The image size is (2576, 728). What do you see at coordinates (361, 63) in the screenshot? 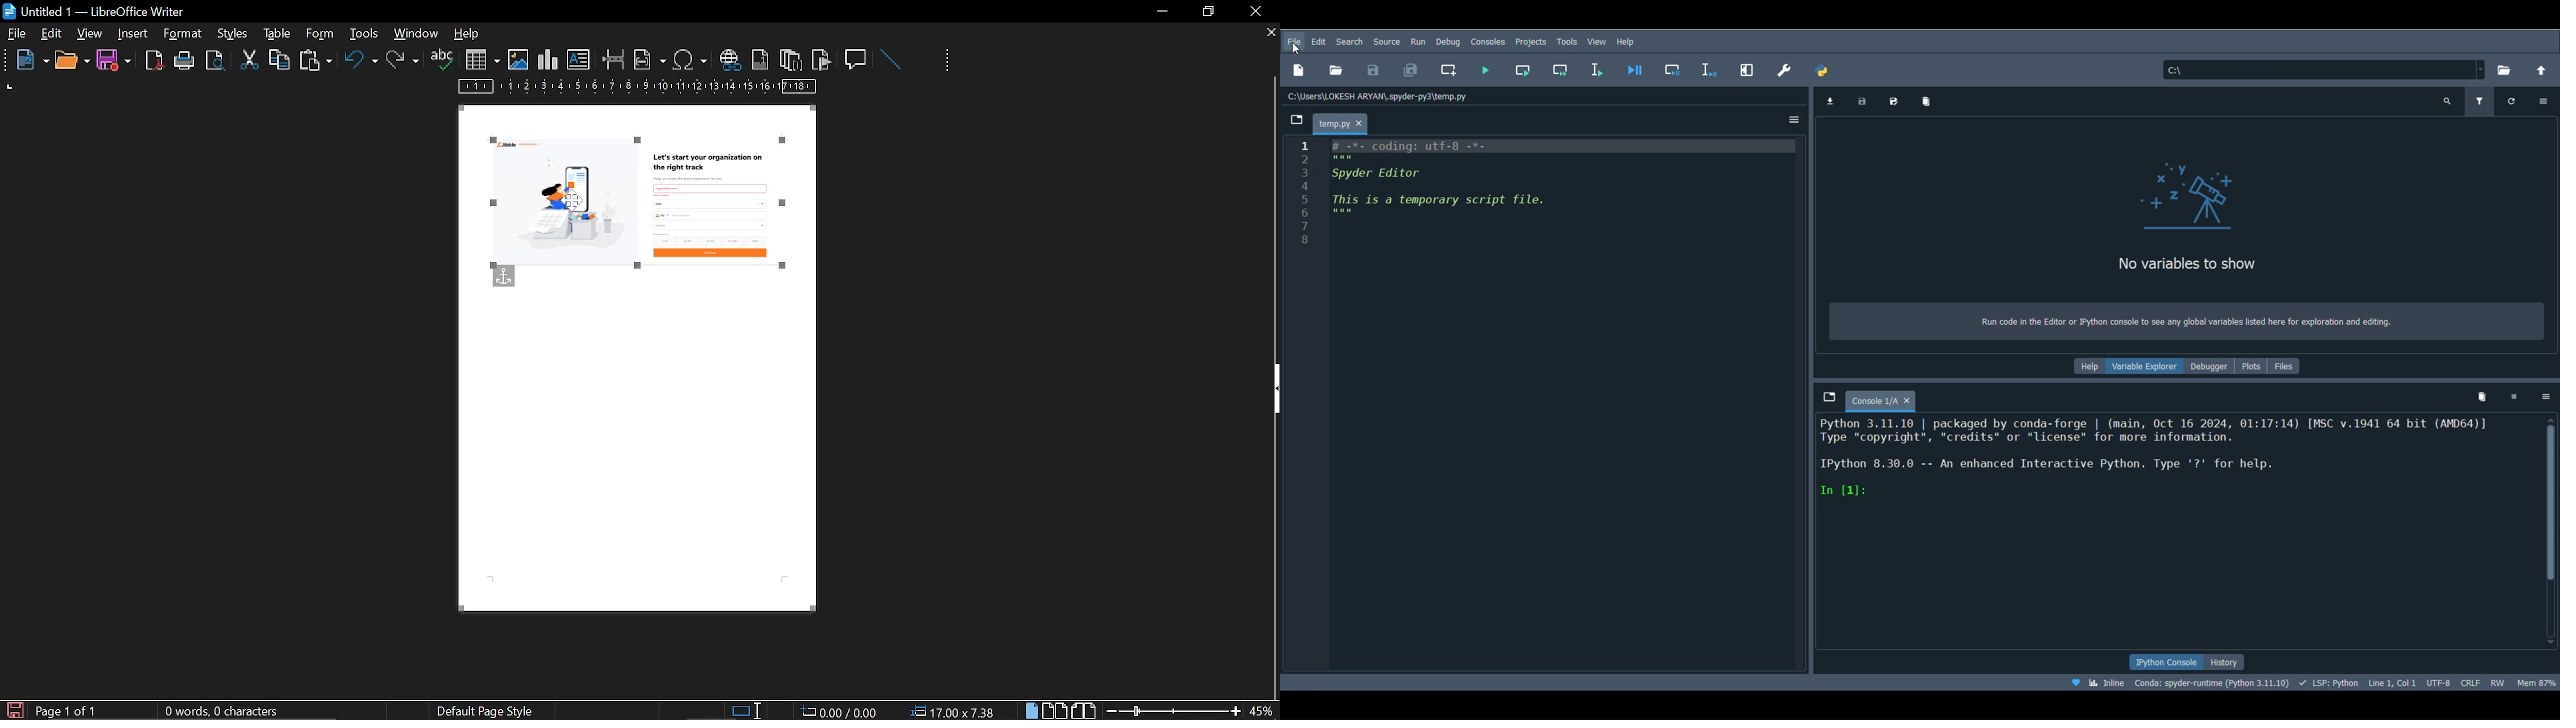
I see `undo` at bounding box center [361, 63].